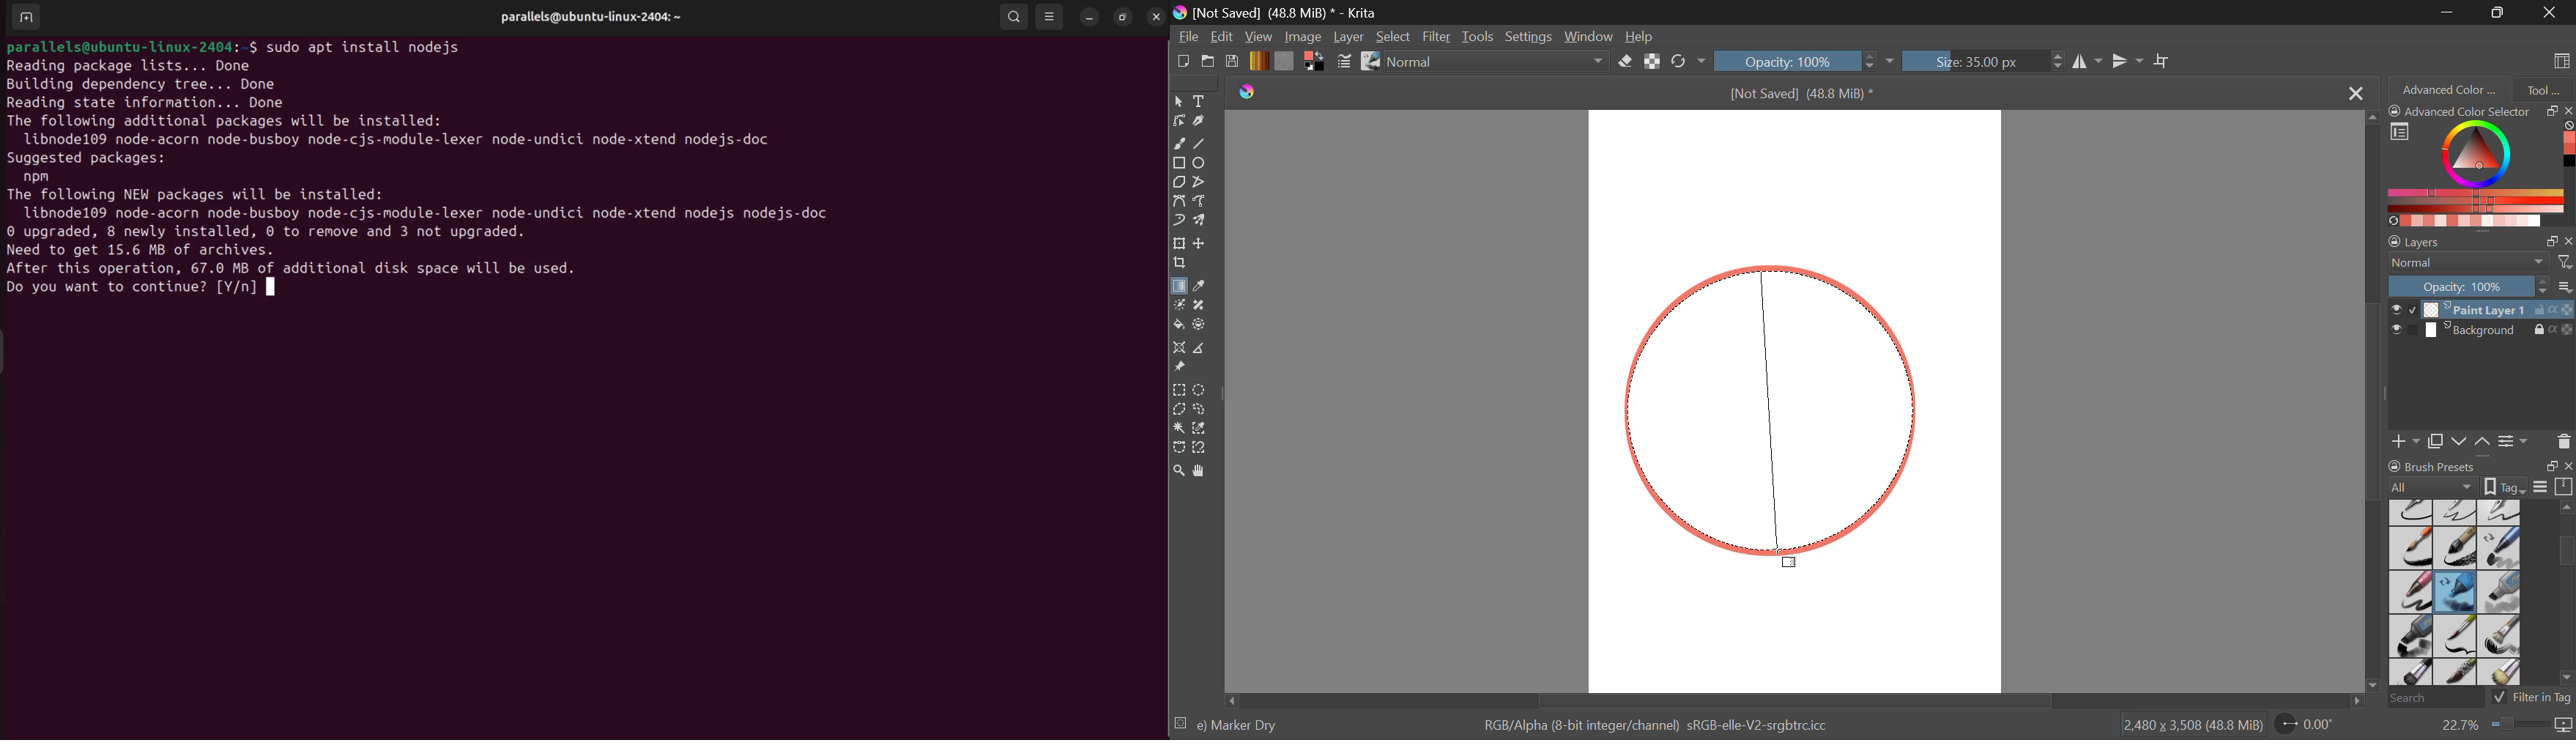 The image size is (2576, 756). I want to click on Restore Down, so click(2450, 12).